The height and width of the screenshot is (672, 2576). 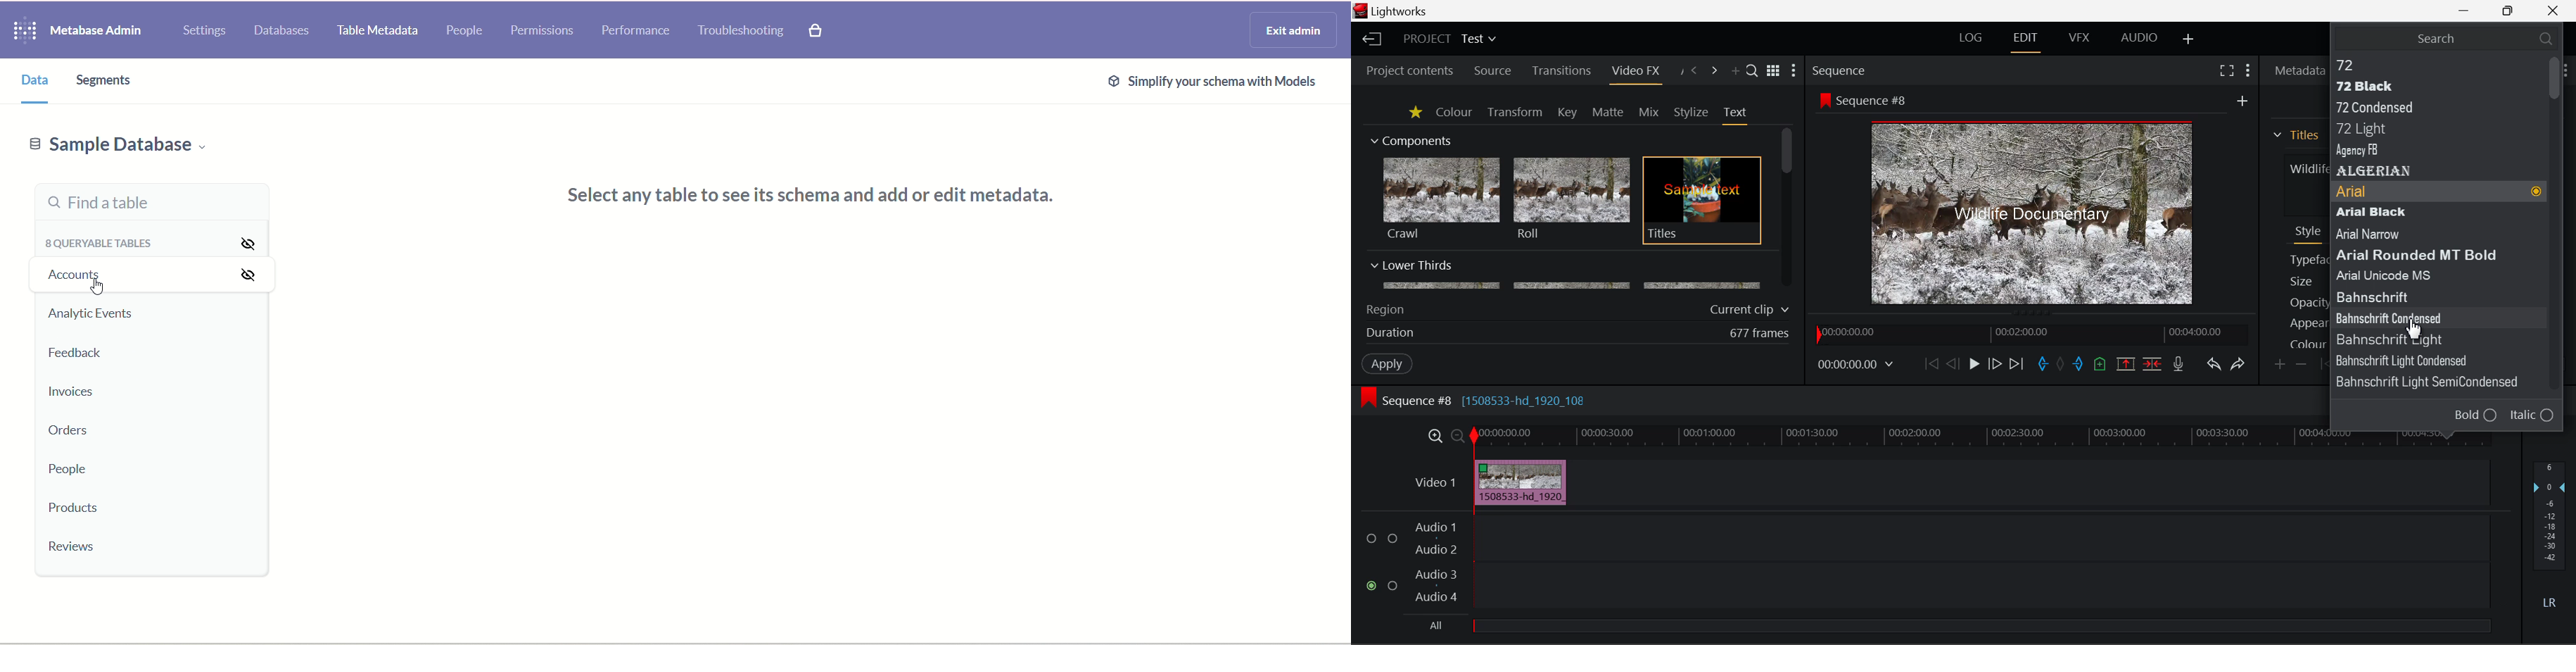 What do you see at coordinates (2296, 135) in the screenshot?
I see `Titles Section` at bounding box center [2296, 135].